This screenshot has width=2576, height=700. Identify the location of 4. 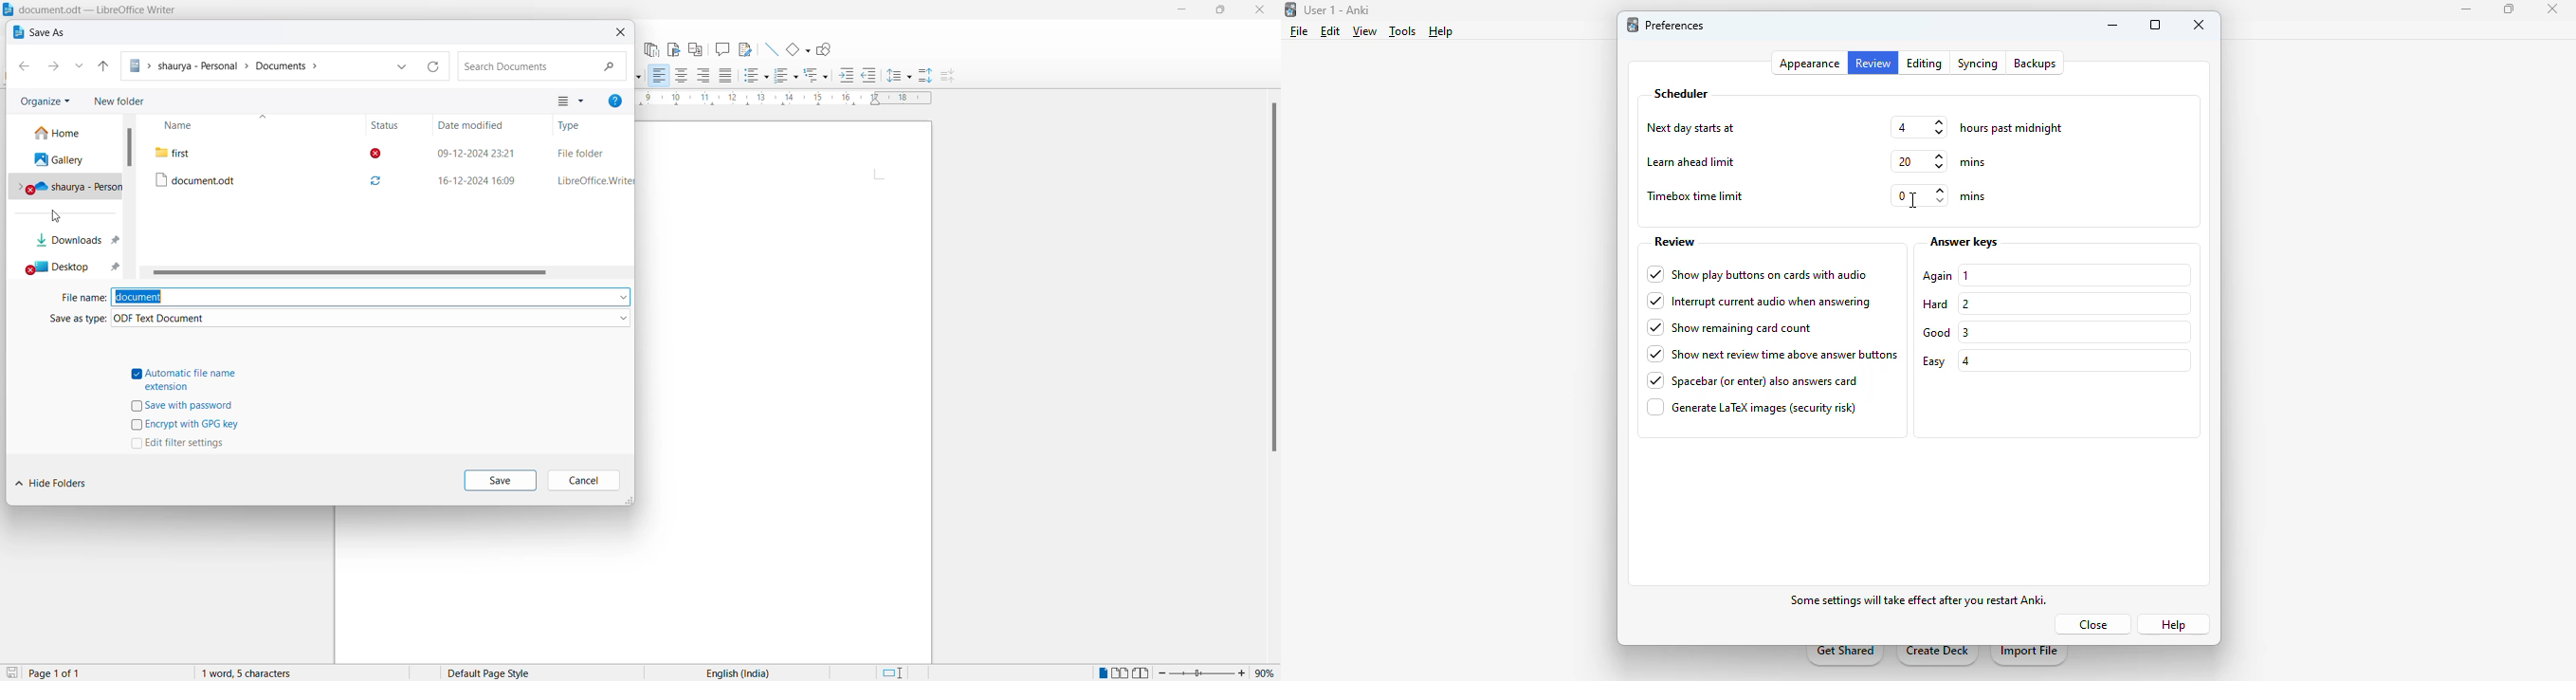
(1964, 361).